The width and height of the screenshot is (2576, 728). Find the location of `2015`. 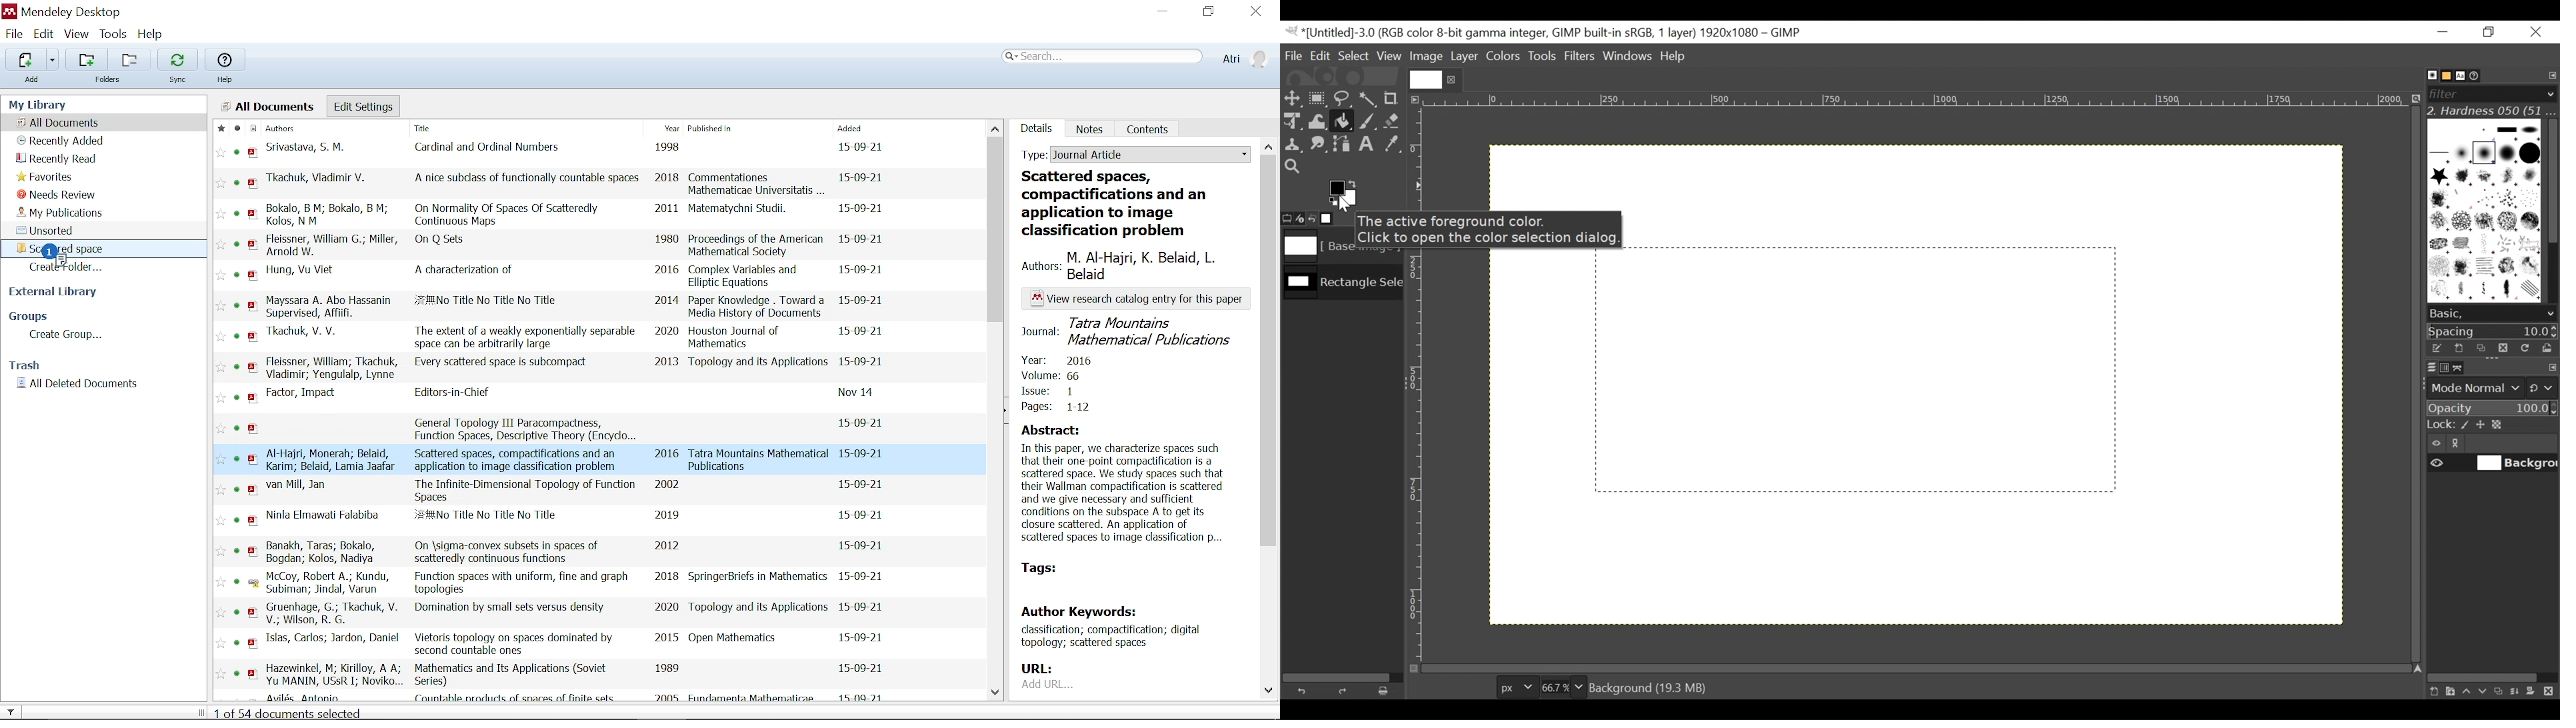

2015 is located at coordinates (666, 640).